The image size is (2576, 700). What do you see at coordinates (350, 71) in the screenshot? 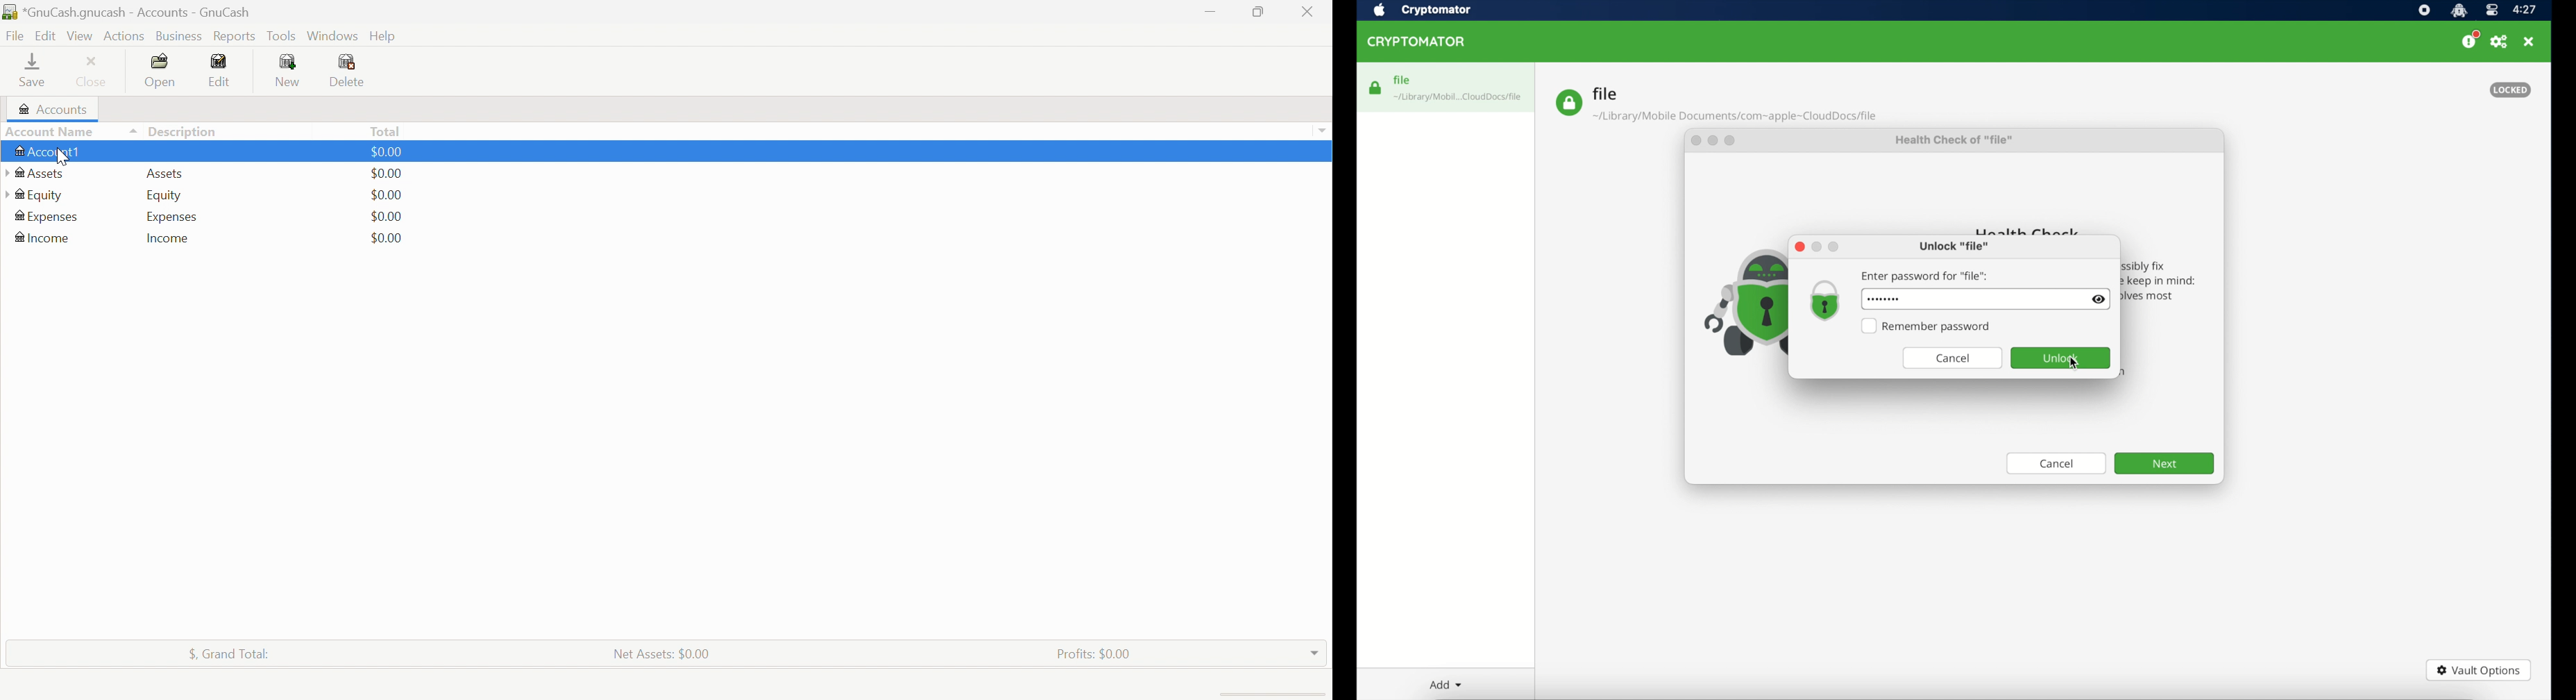
I see `Delete` at bounding box center [350, 71].